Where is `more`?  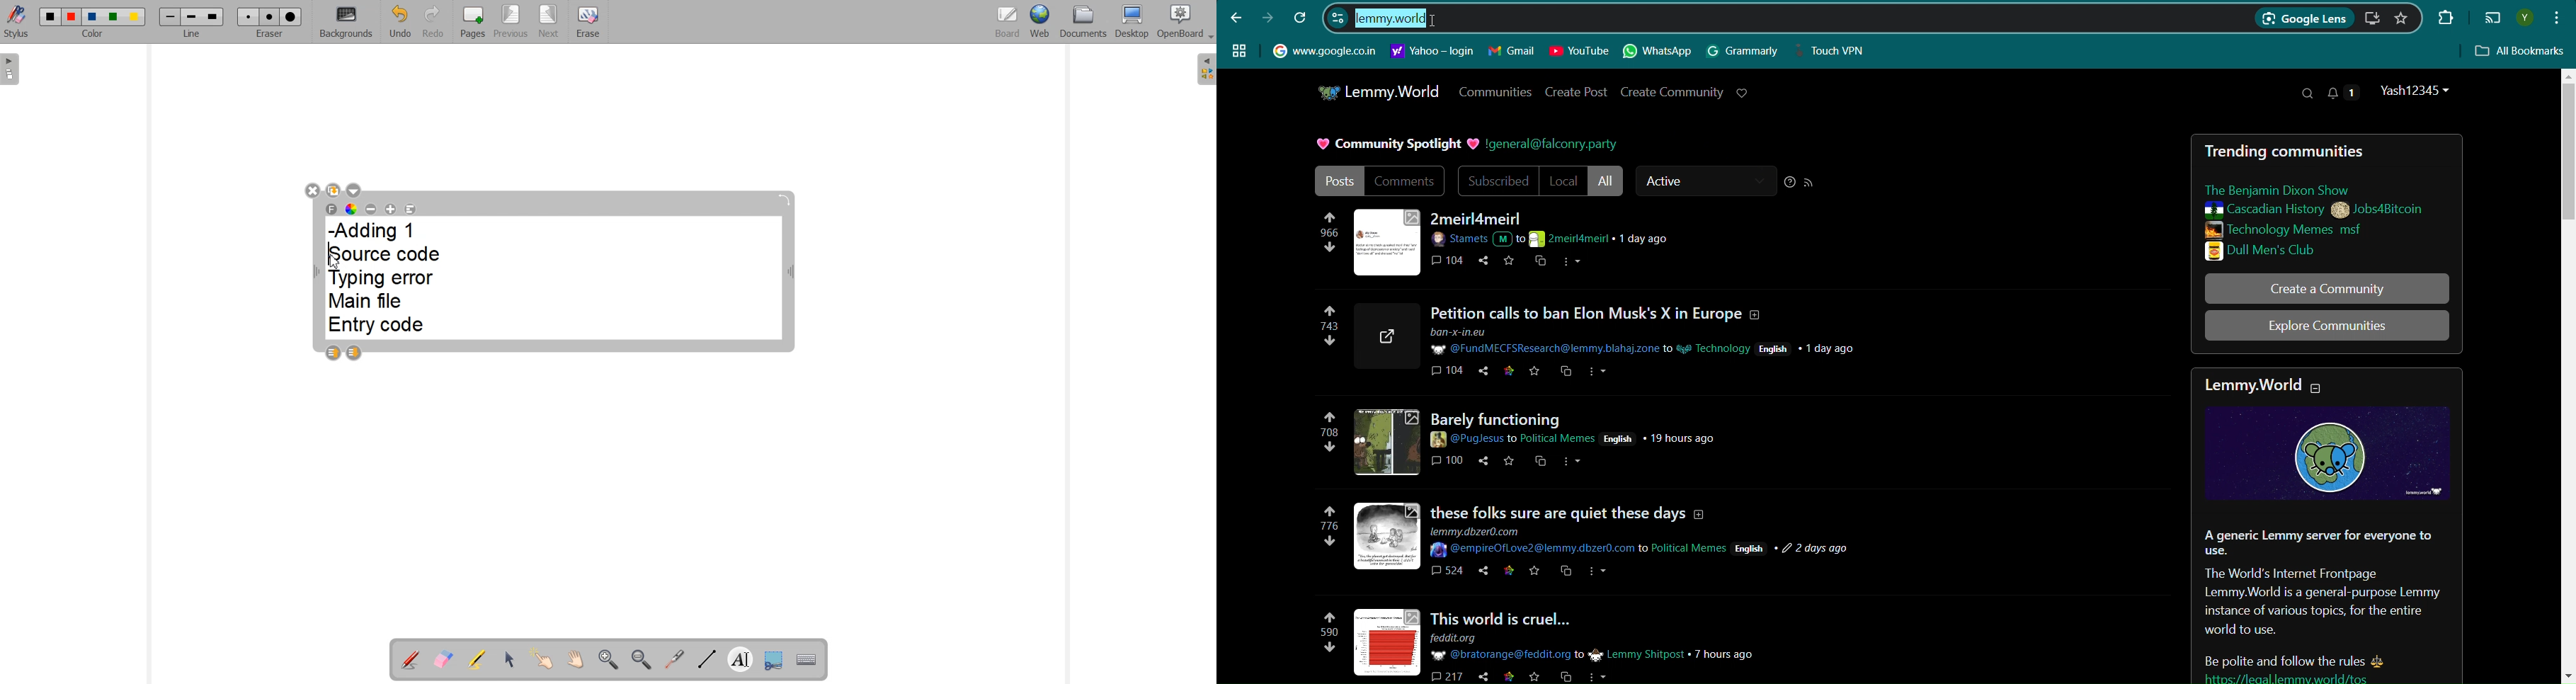 more is located at coordinates (1598, 372).